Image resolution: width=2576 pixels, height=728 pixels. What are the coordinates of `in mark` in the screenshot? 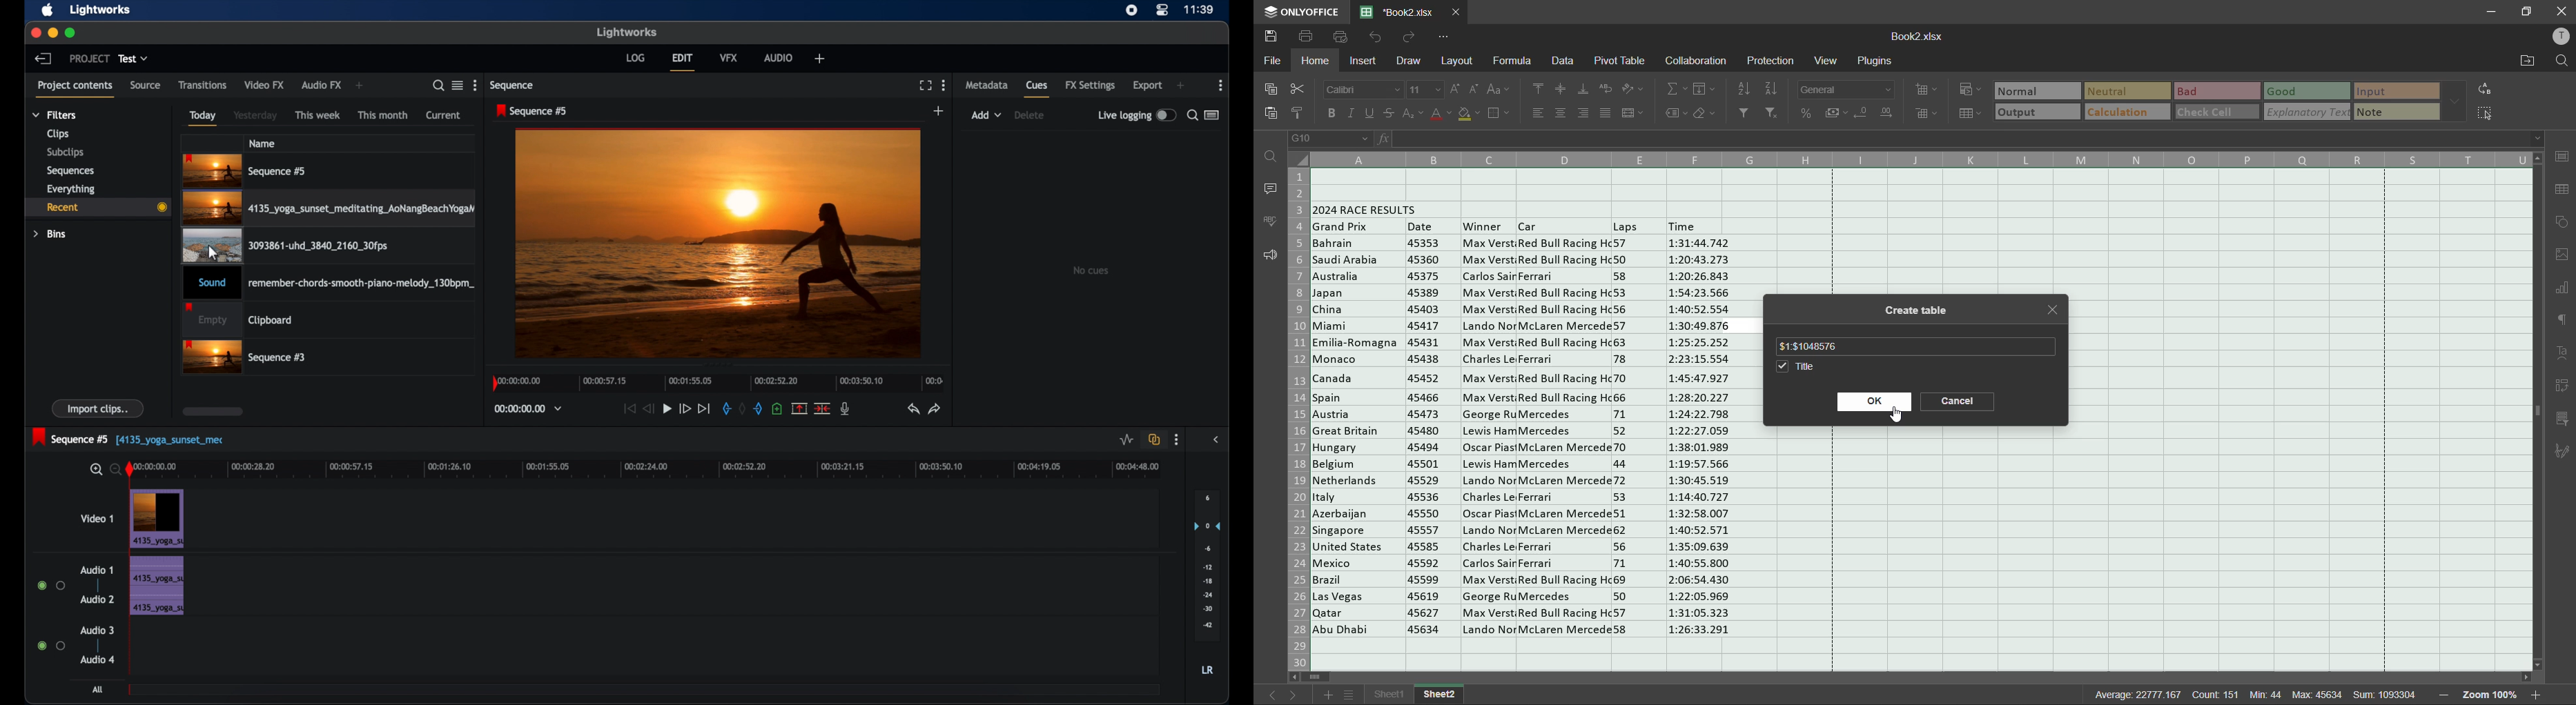 It's located at (725, 409).